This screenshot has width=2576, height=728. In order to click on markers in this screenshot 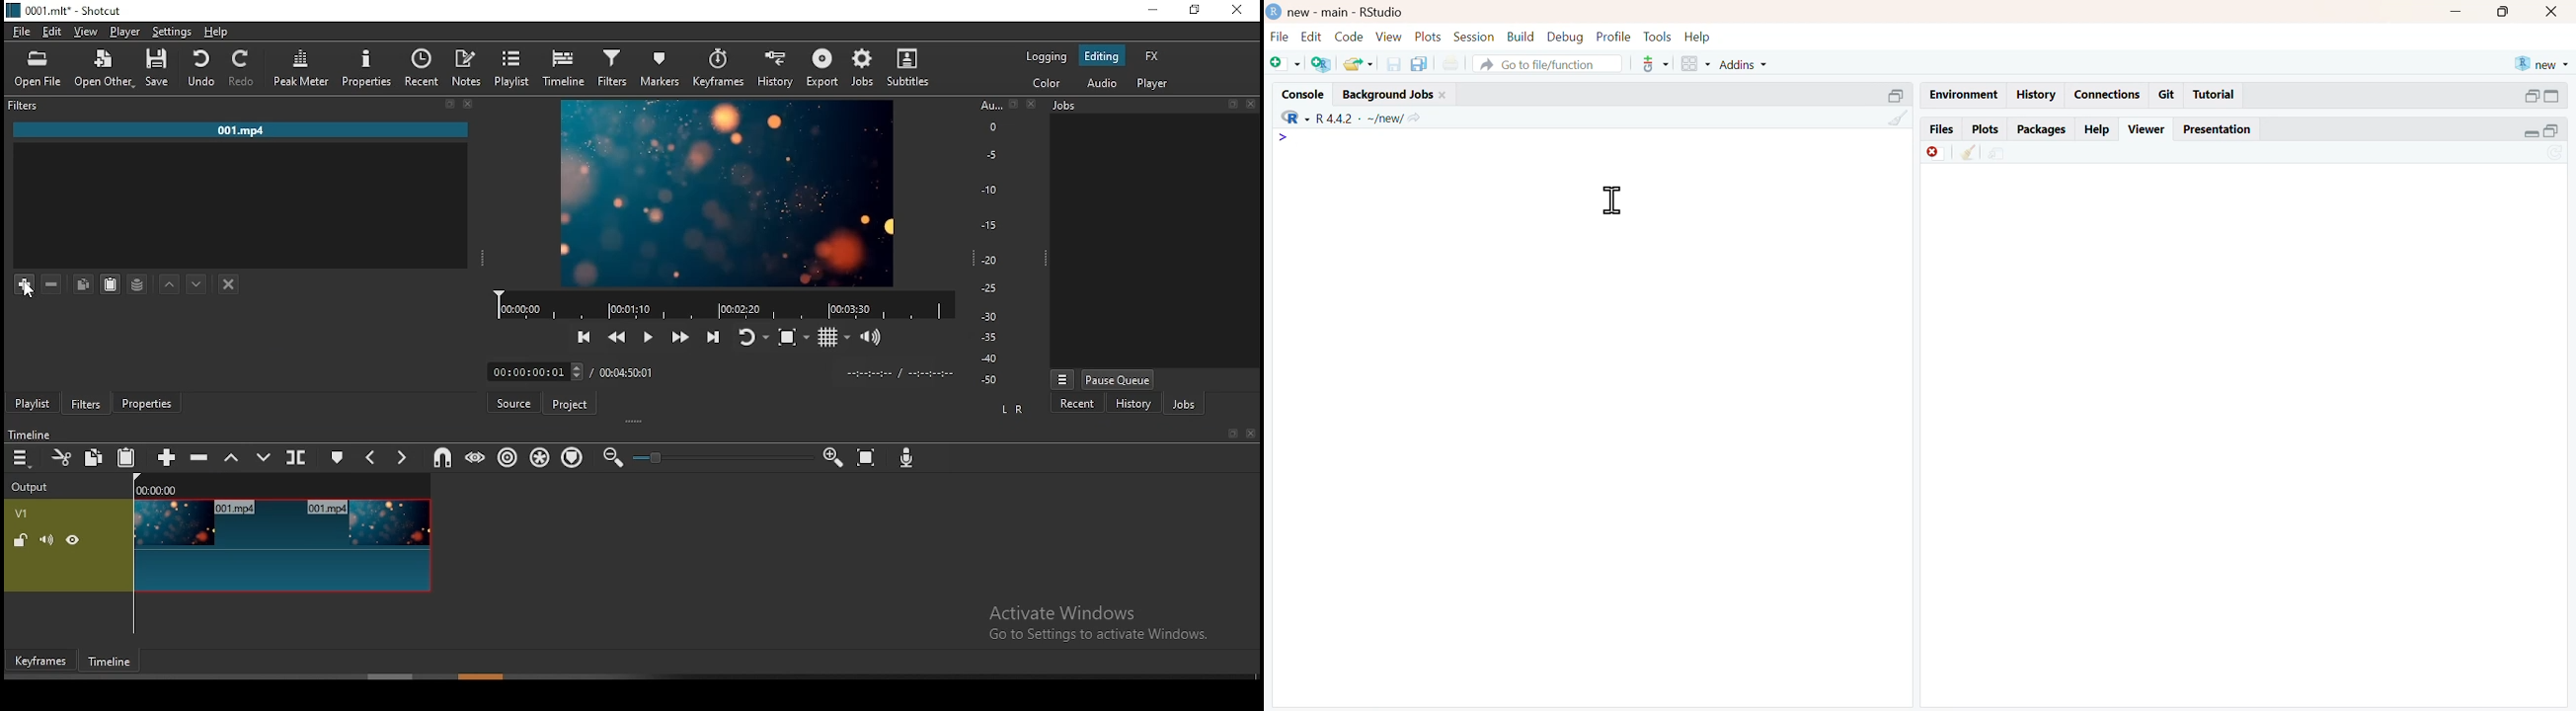, I will do `click(659, 67)`.